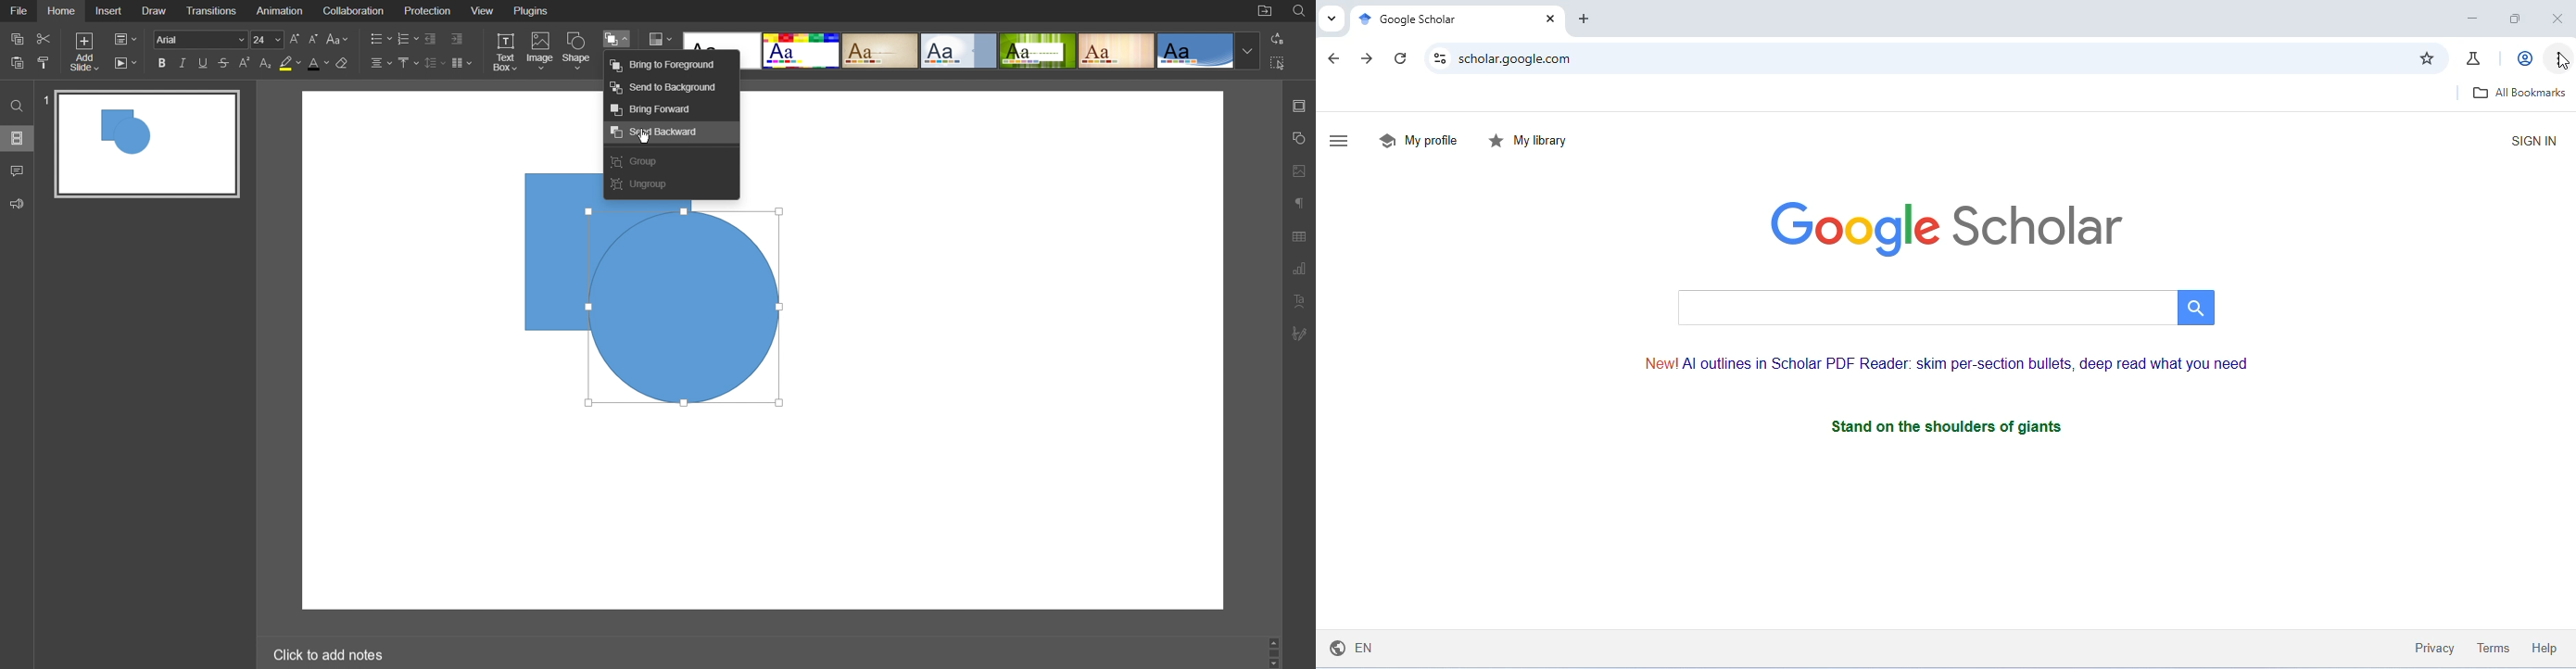 The height and width of the screenshot is (672, 2576). Describe the element at coordinates (1276, 38) in the screenshot. I see `Replace` at that location.